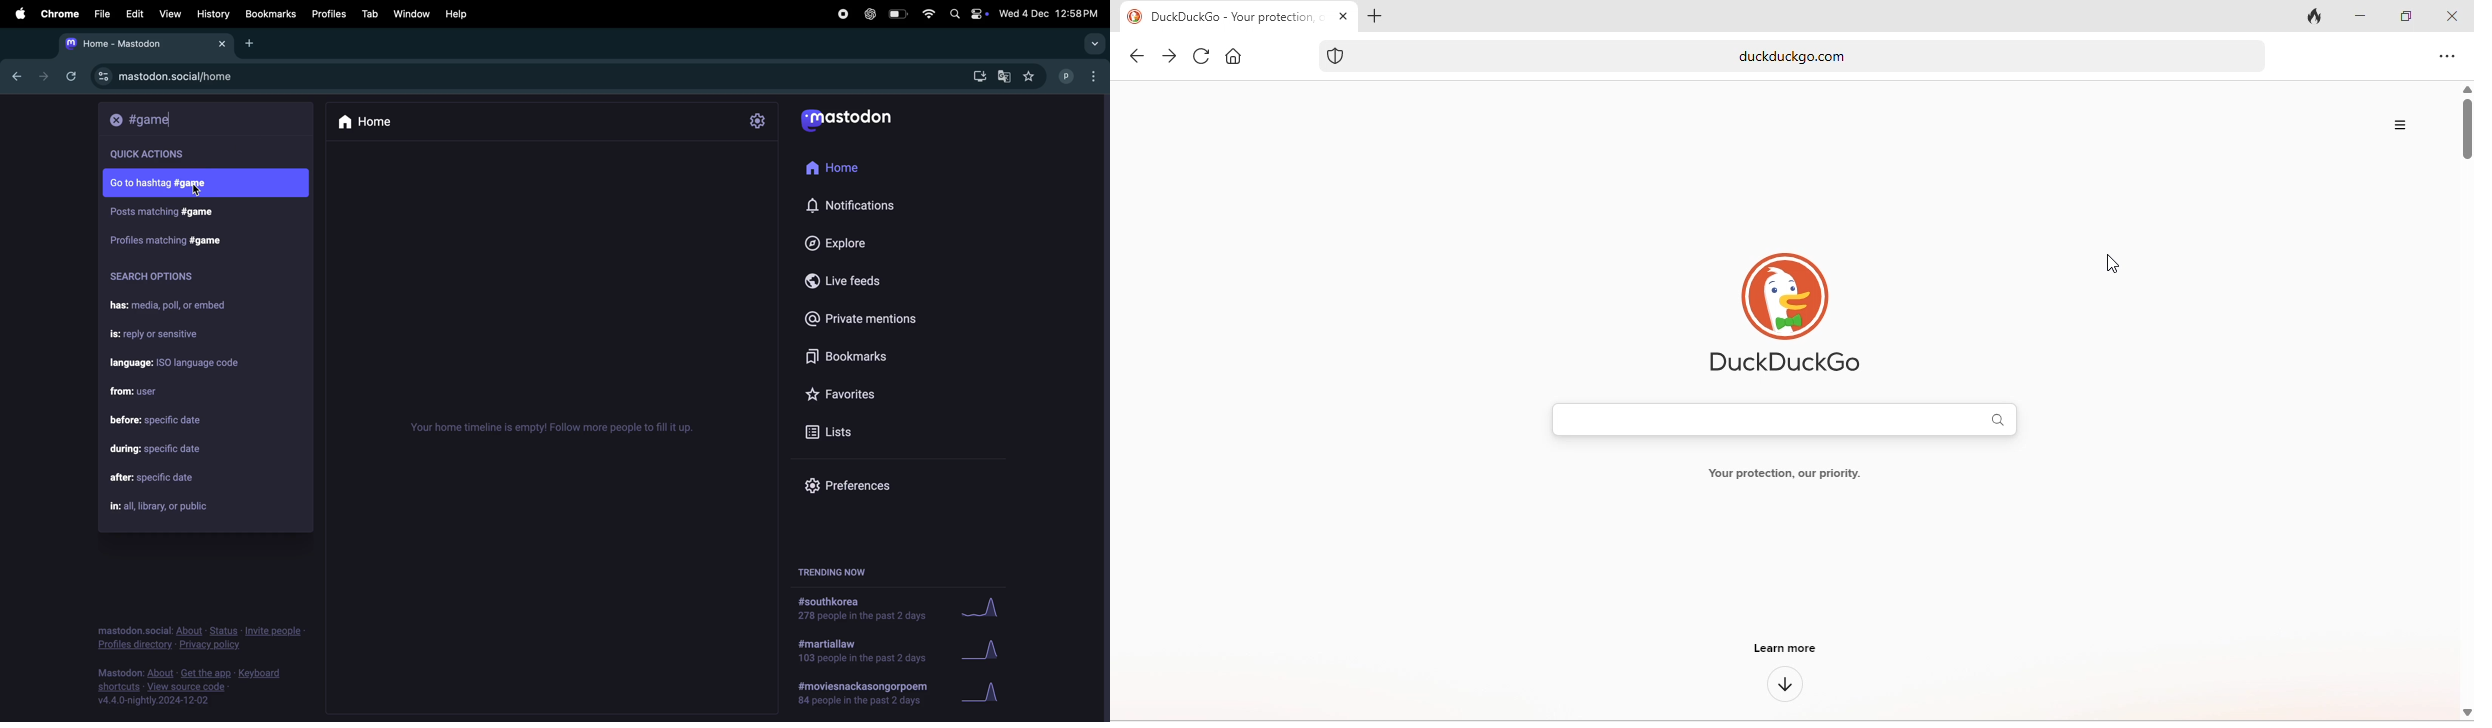 The image size is (2492, 728). I want to click on  duck duck go logo, so click(1792, 306).